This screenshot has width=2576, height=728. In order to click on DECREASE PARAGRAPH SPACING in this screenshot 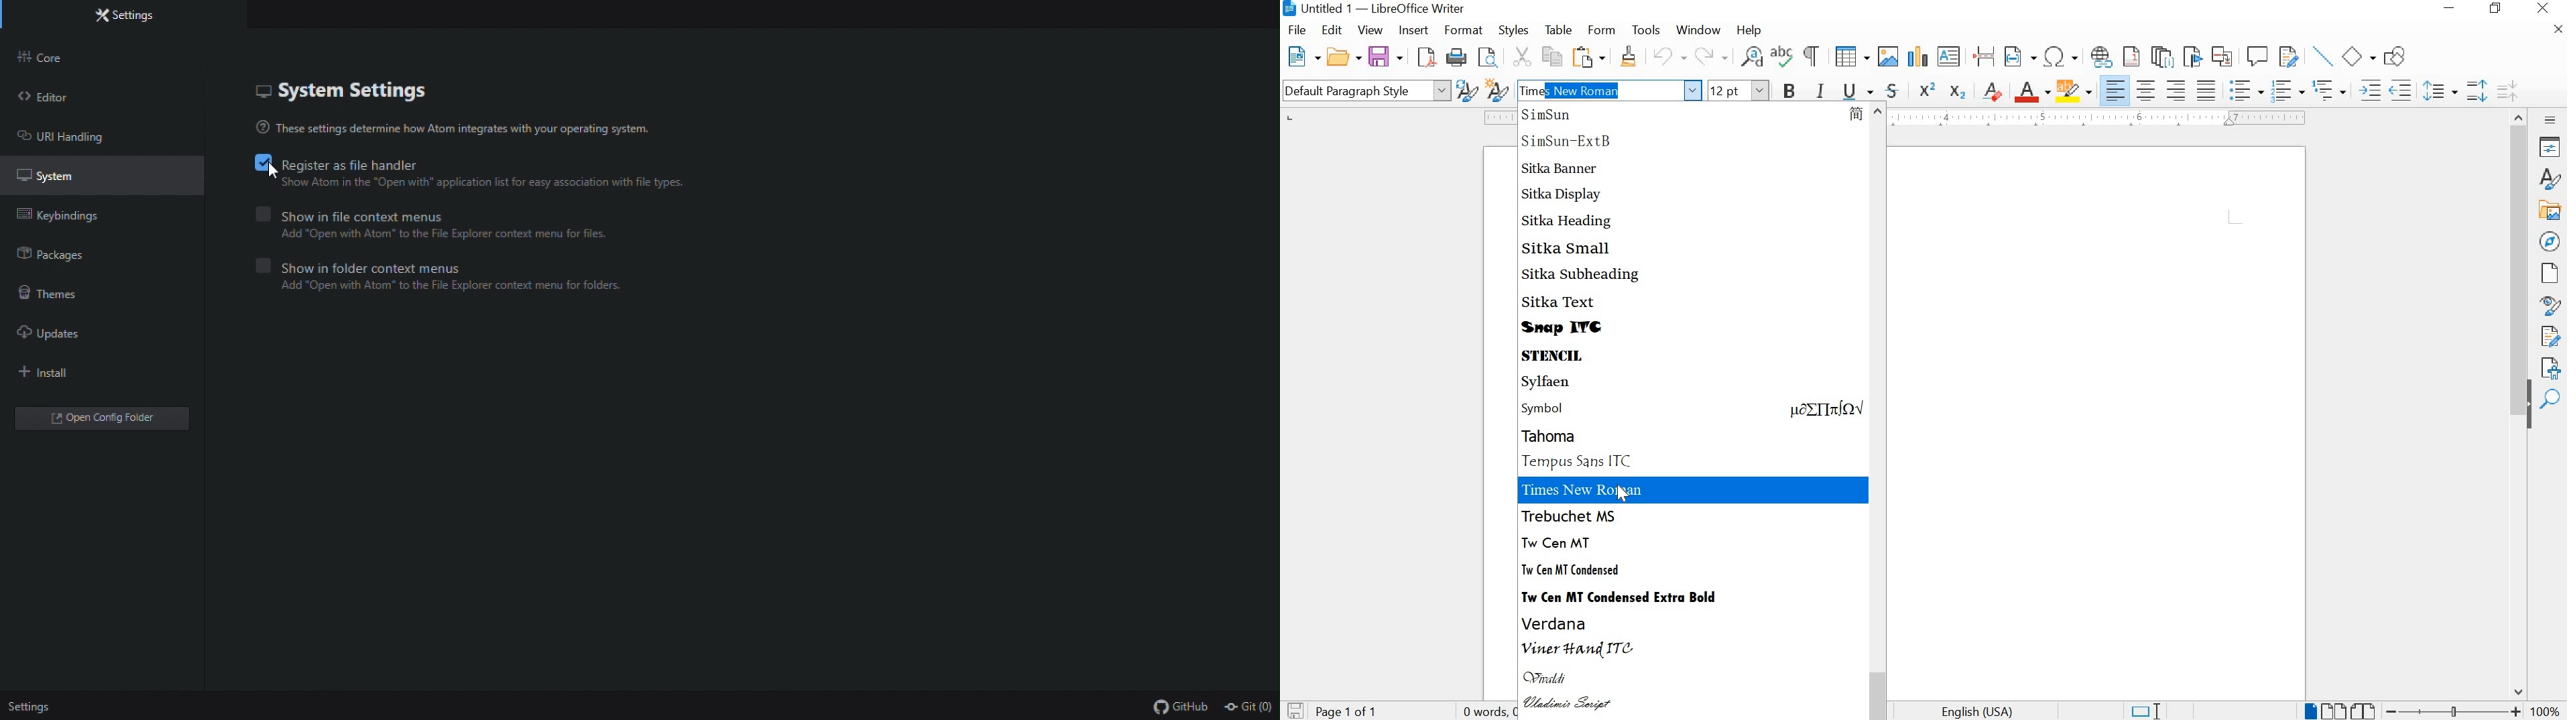, I will do `click(2506, 89)`.